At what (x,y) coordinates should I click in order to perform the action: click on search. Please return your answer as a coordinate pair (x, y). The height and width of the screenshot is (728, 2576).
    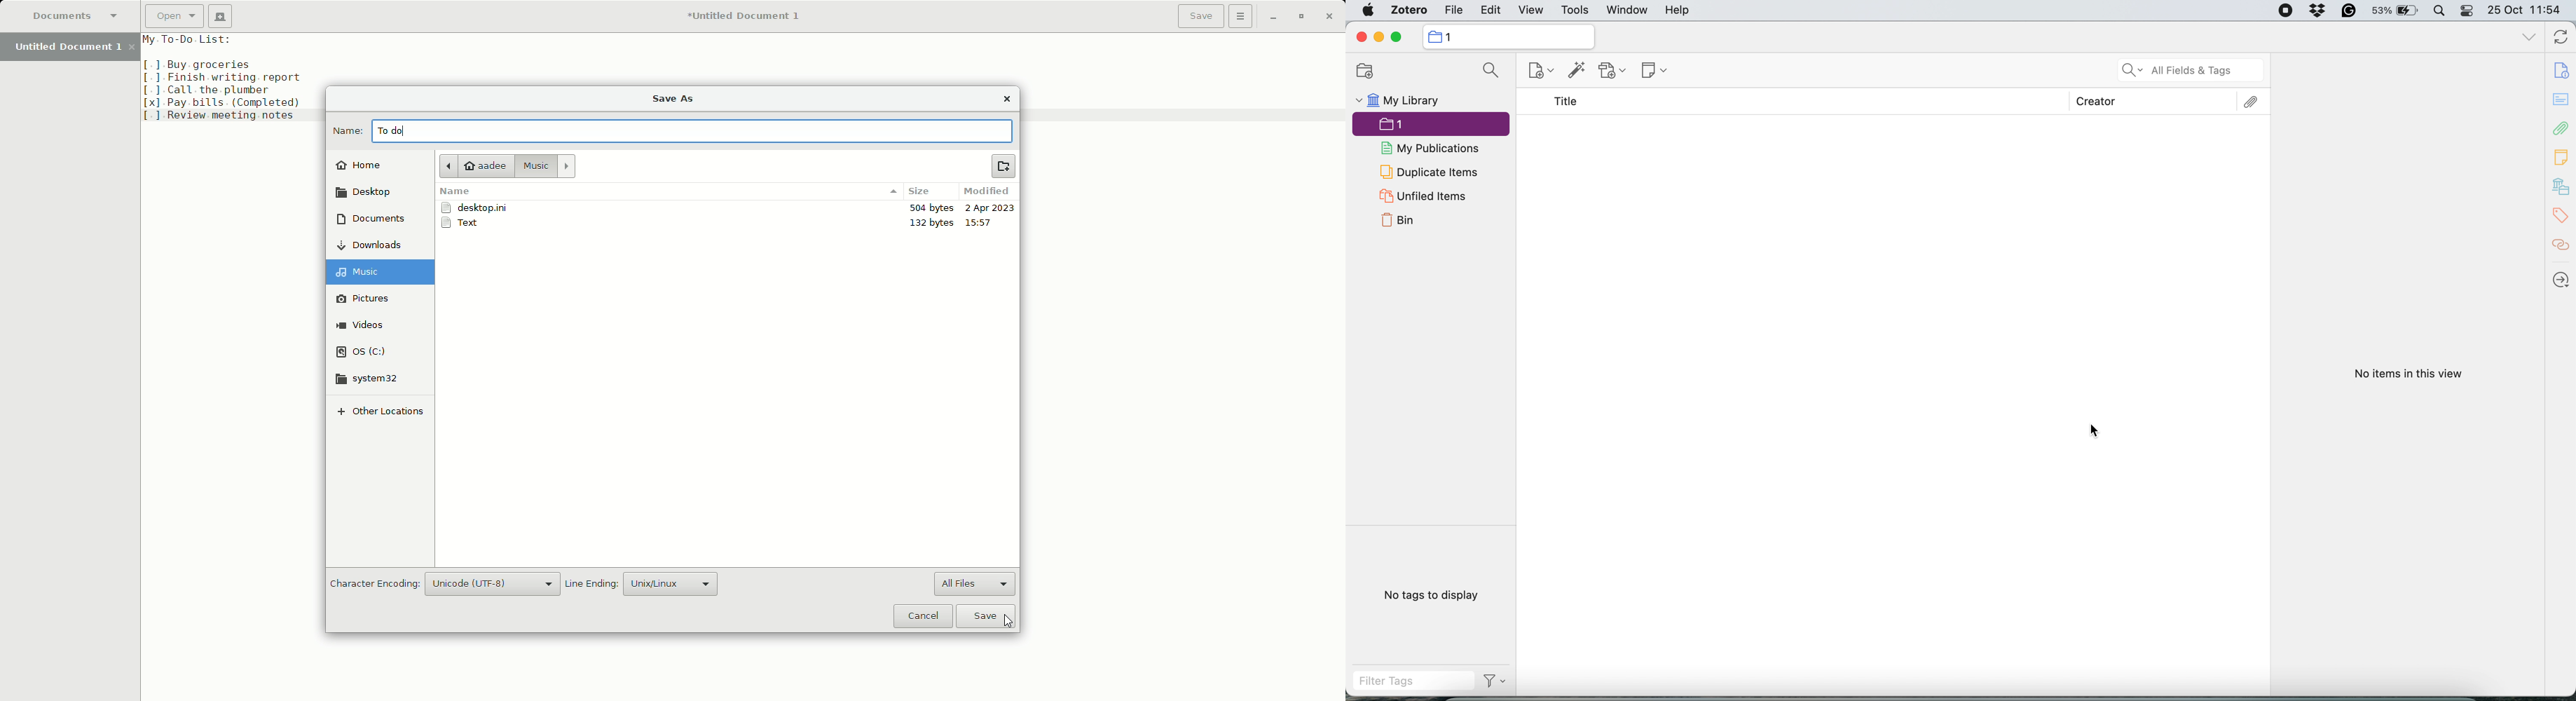
    Looking at the image, I should click on (2191, 70).